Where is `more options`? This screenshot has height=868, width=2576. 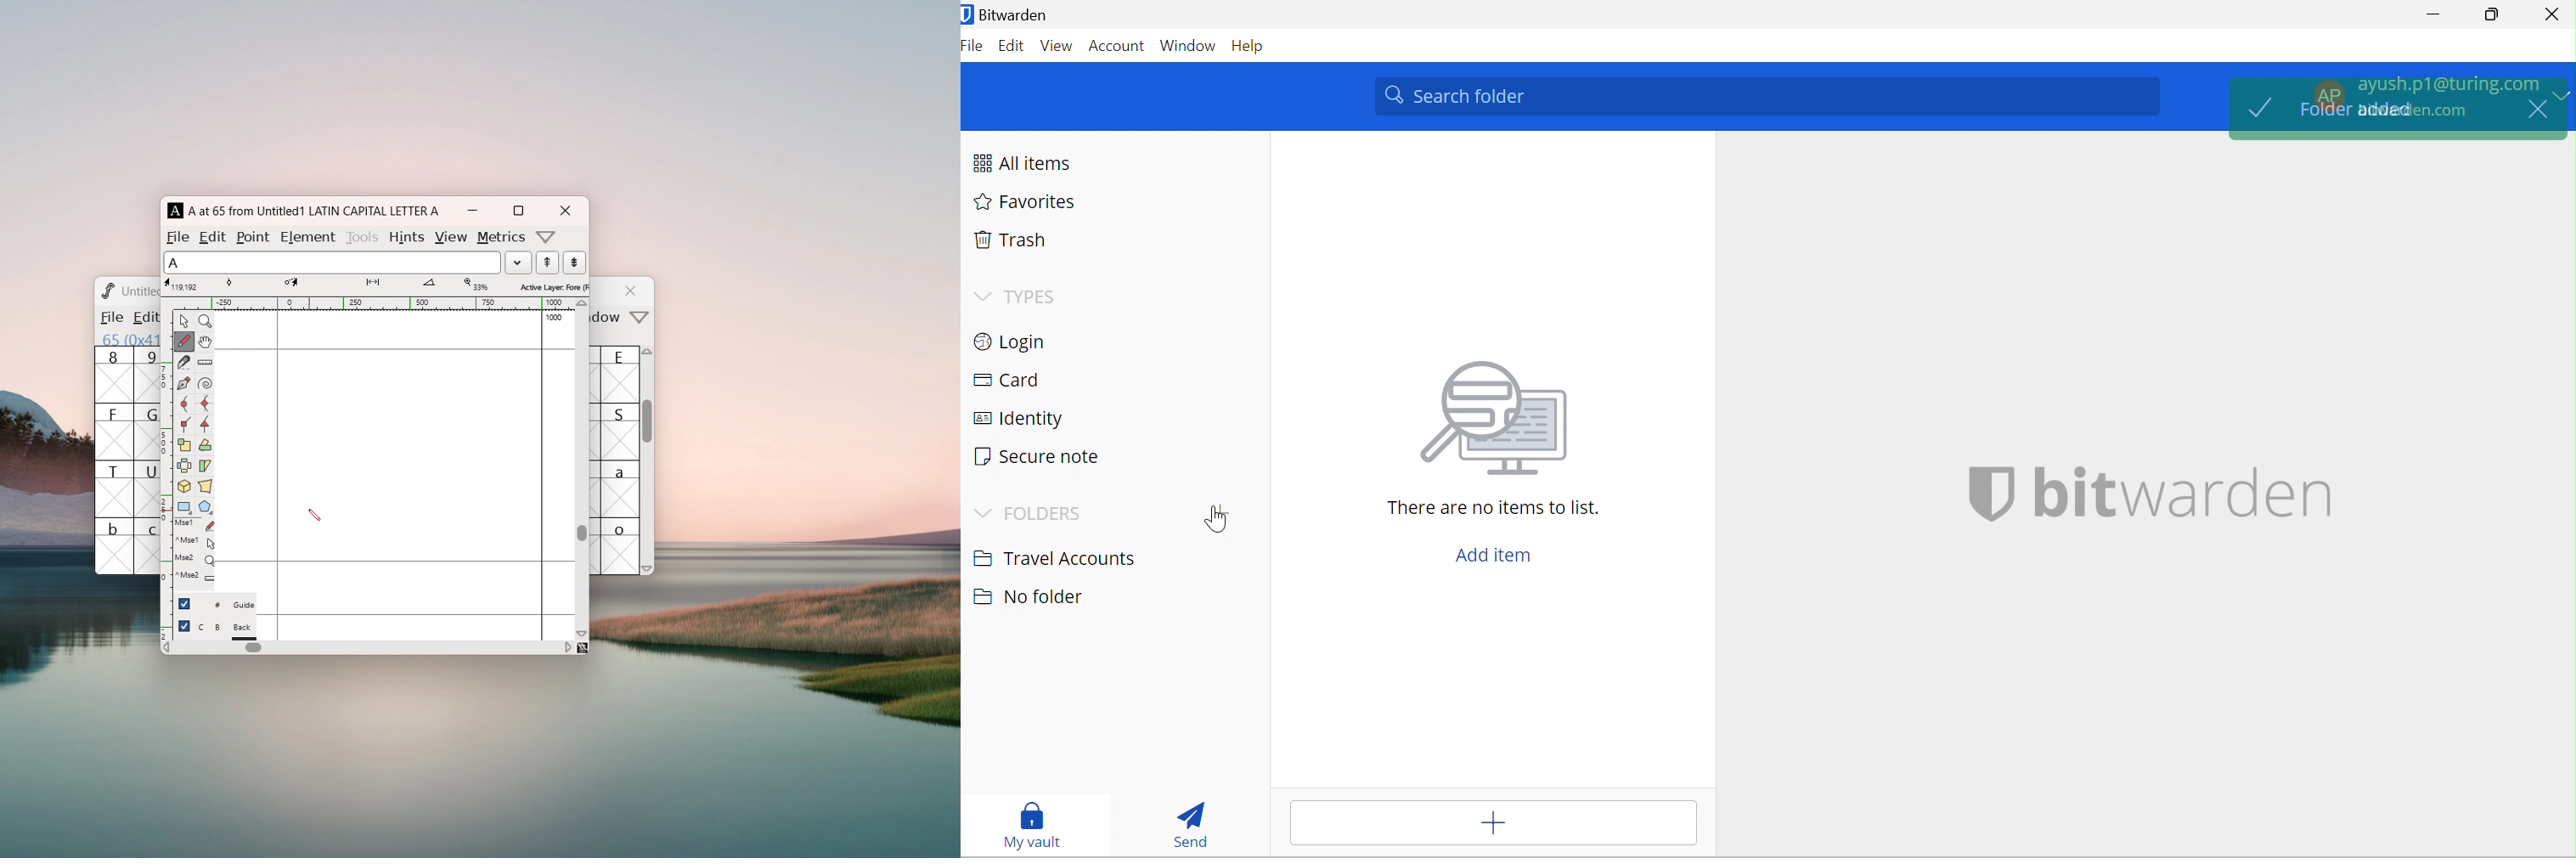 more options is located at coordinates (546, 237).